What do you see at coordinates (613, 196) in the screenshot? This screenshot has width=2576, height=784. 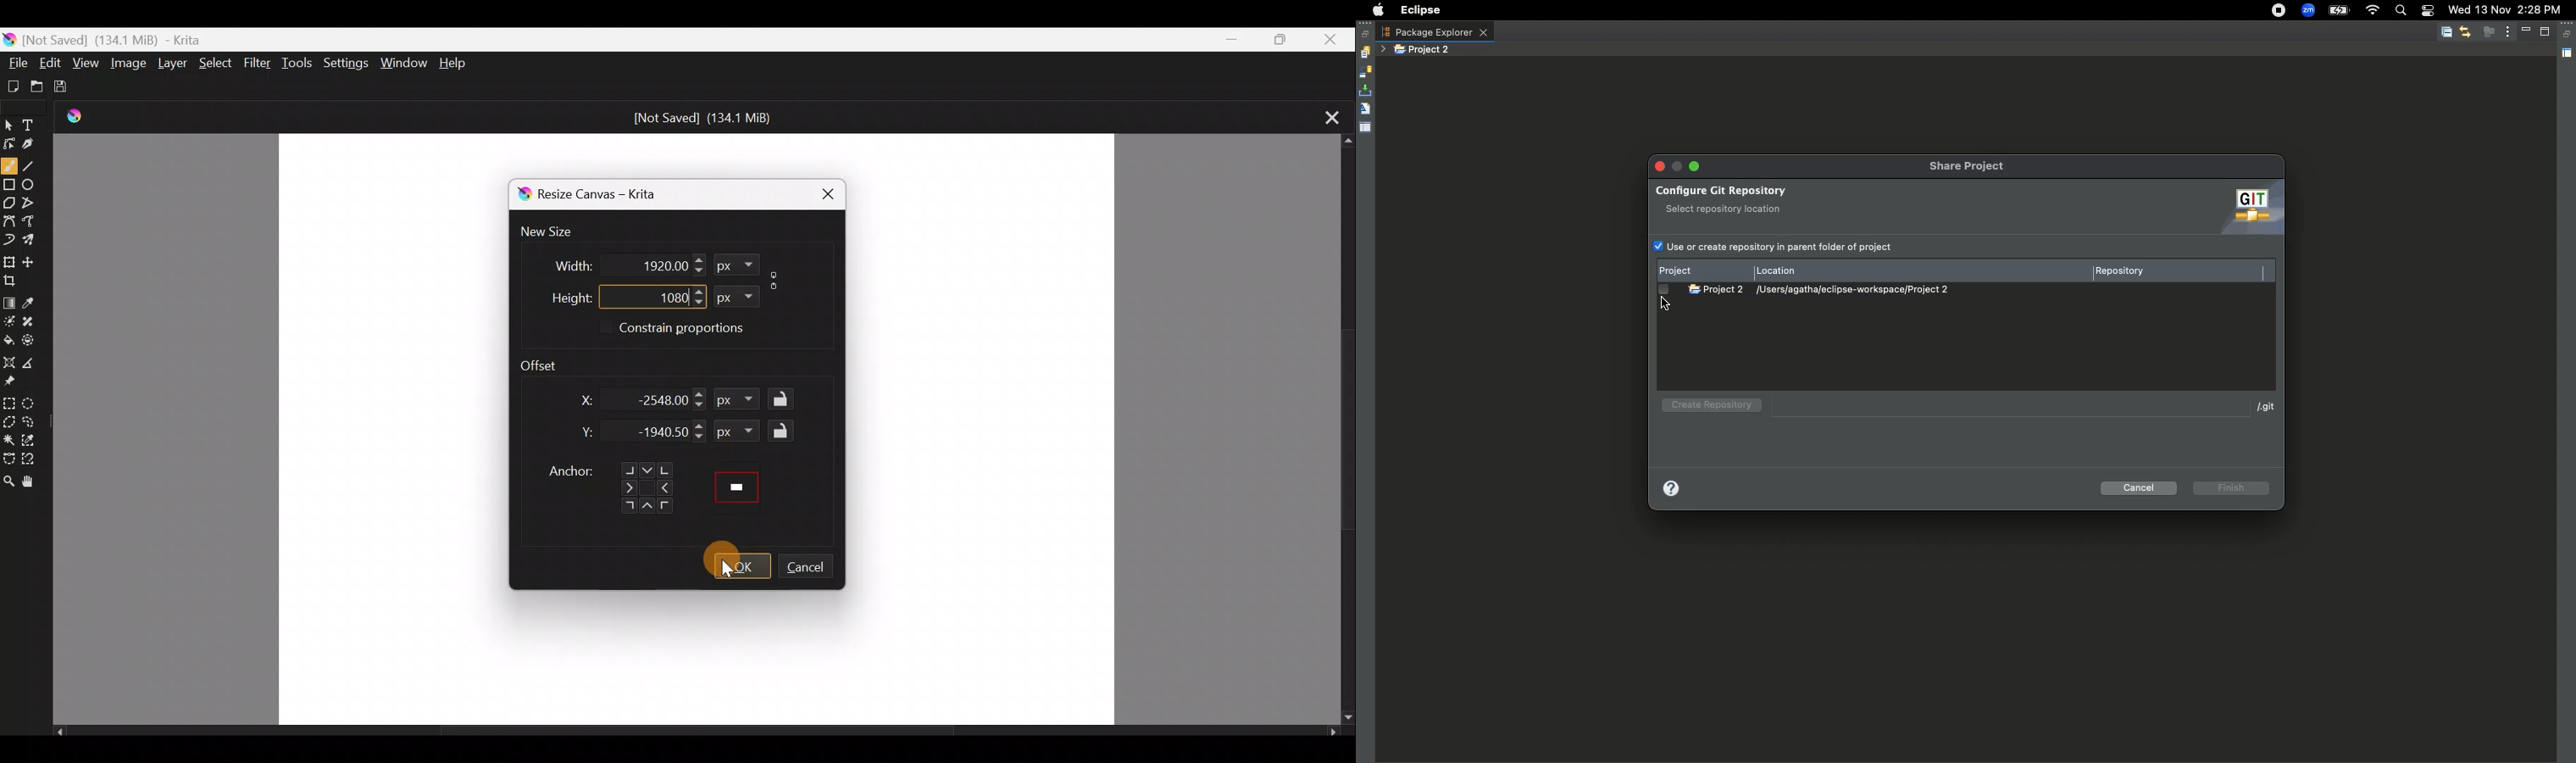 I see `Resize canvas - Krita` at bounding box center [613, 196].